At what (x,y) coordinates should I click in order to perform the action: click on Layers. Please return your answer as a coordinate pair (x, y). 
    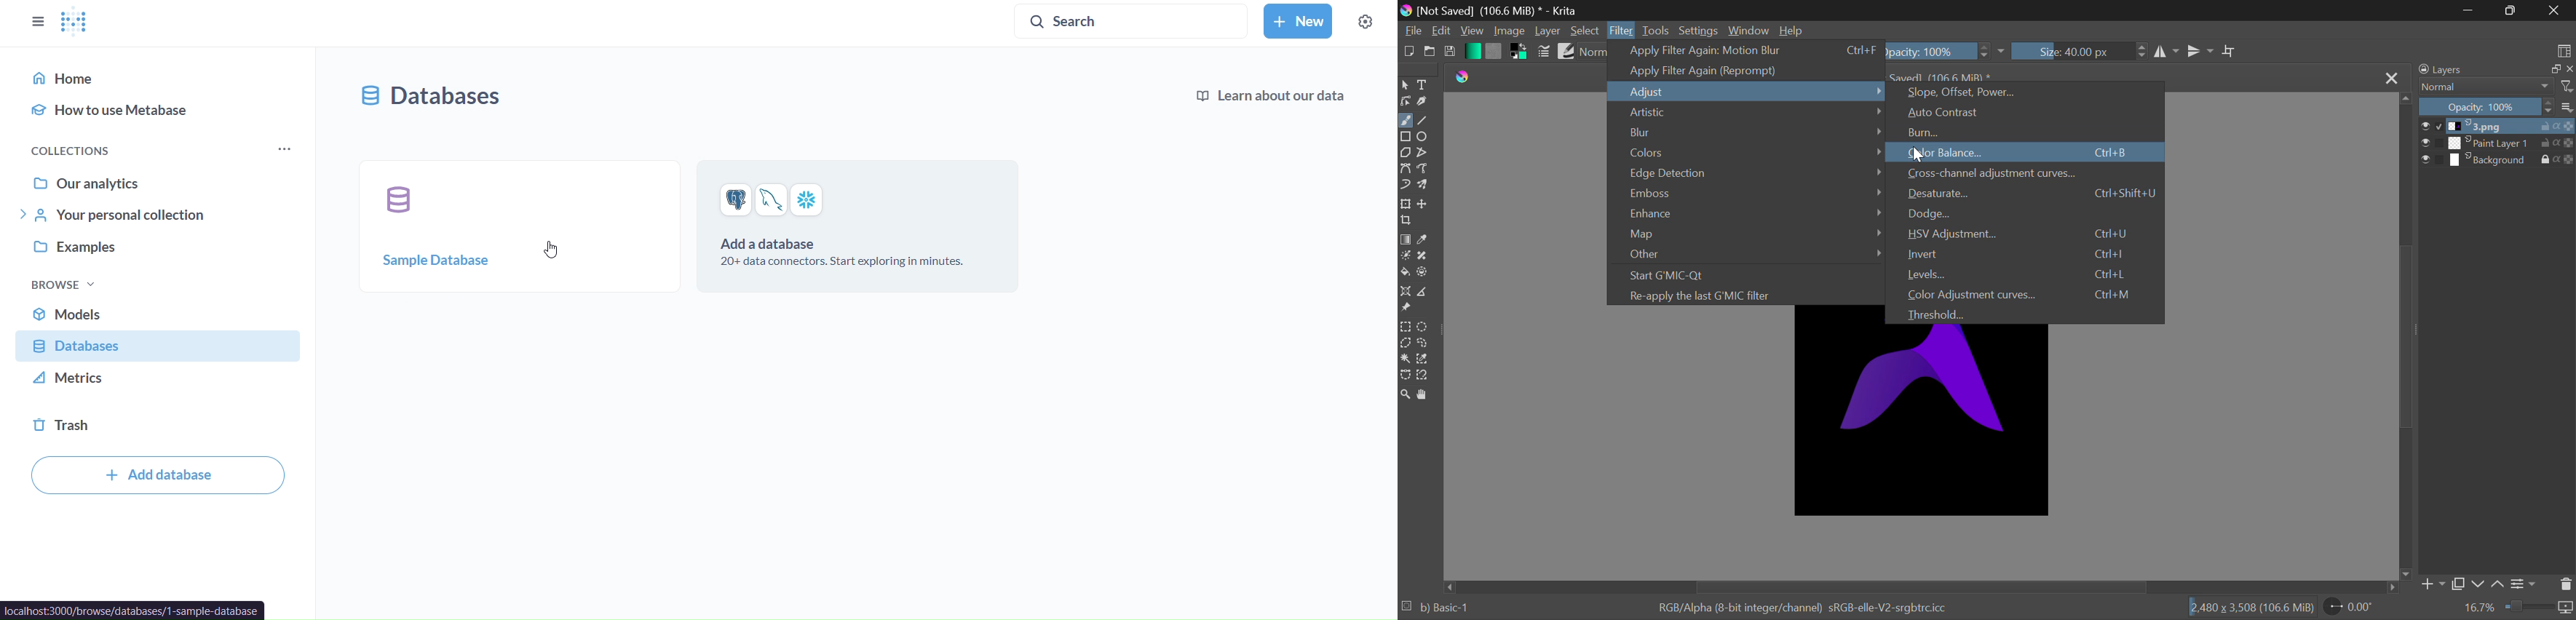
    Looking at the image, I should click on (2471, 69).